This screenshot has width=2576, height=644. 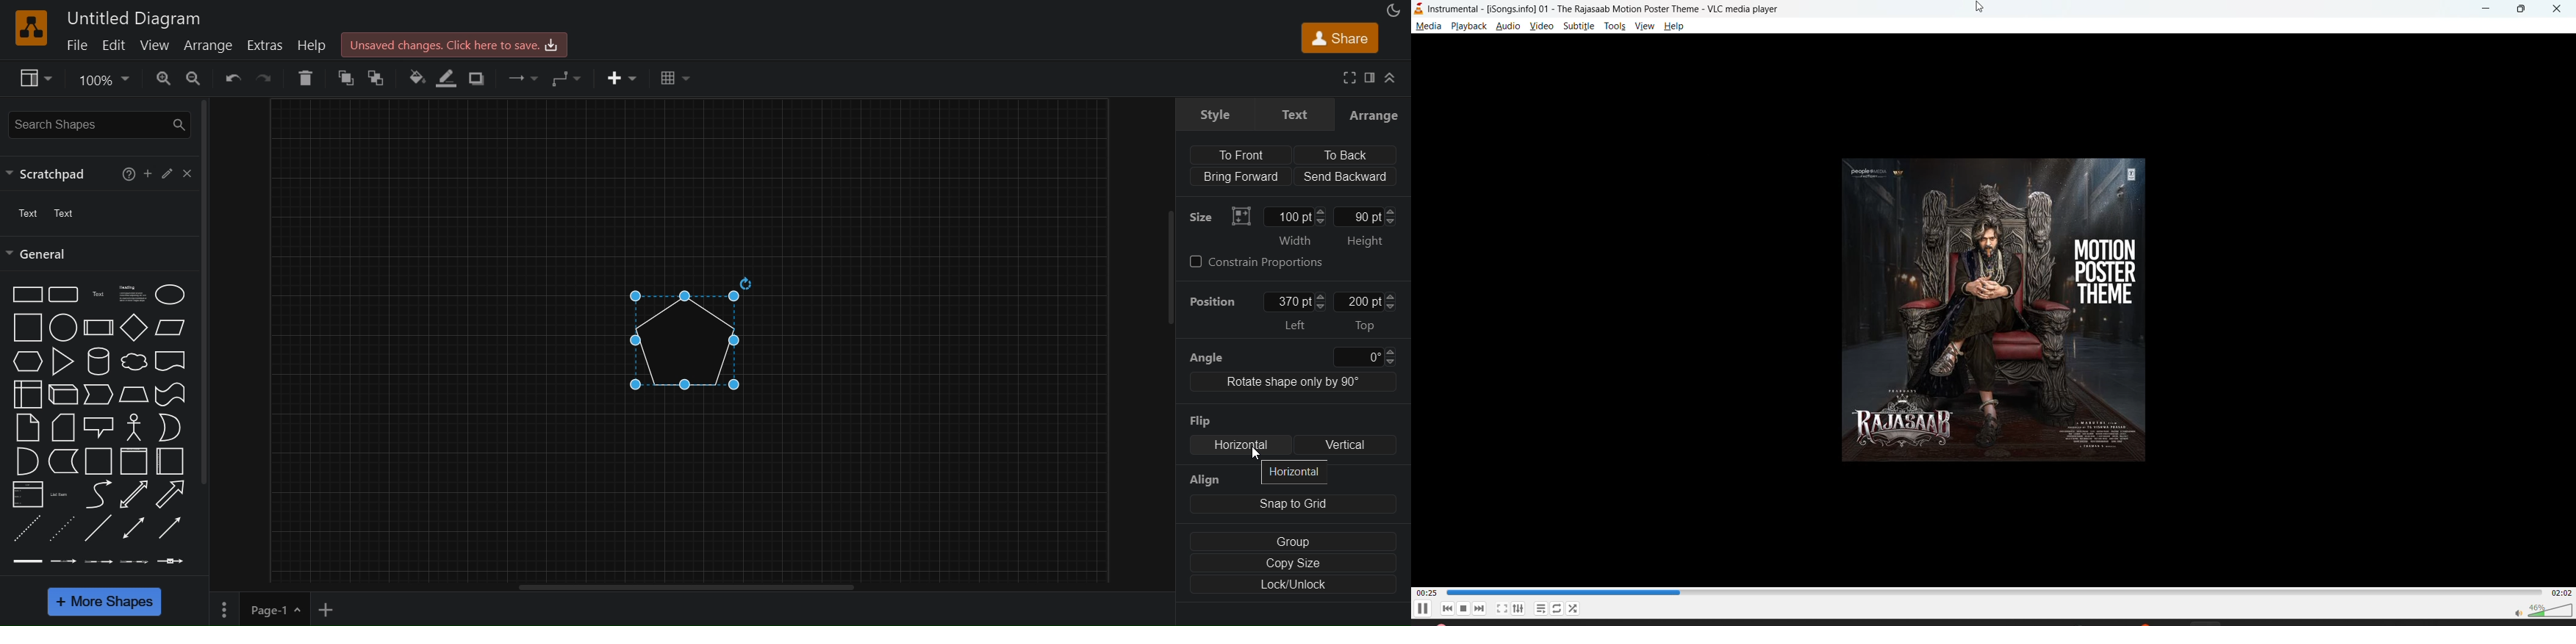 I want to click on position, so click(x=1213, y=301).